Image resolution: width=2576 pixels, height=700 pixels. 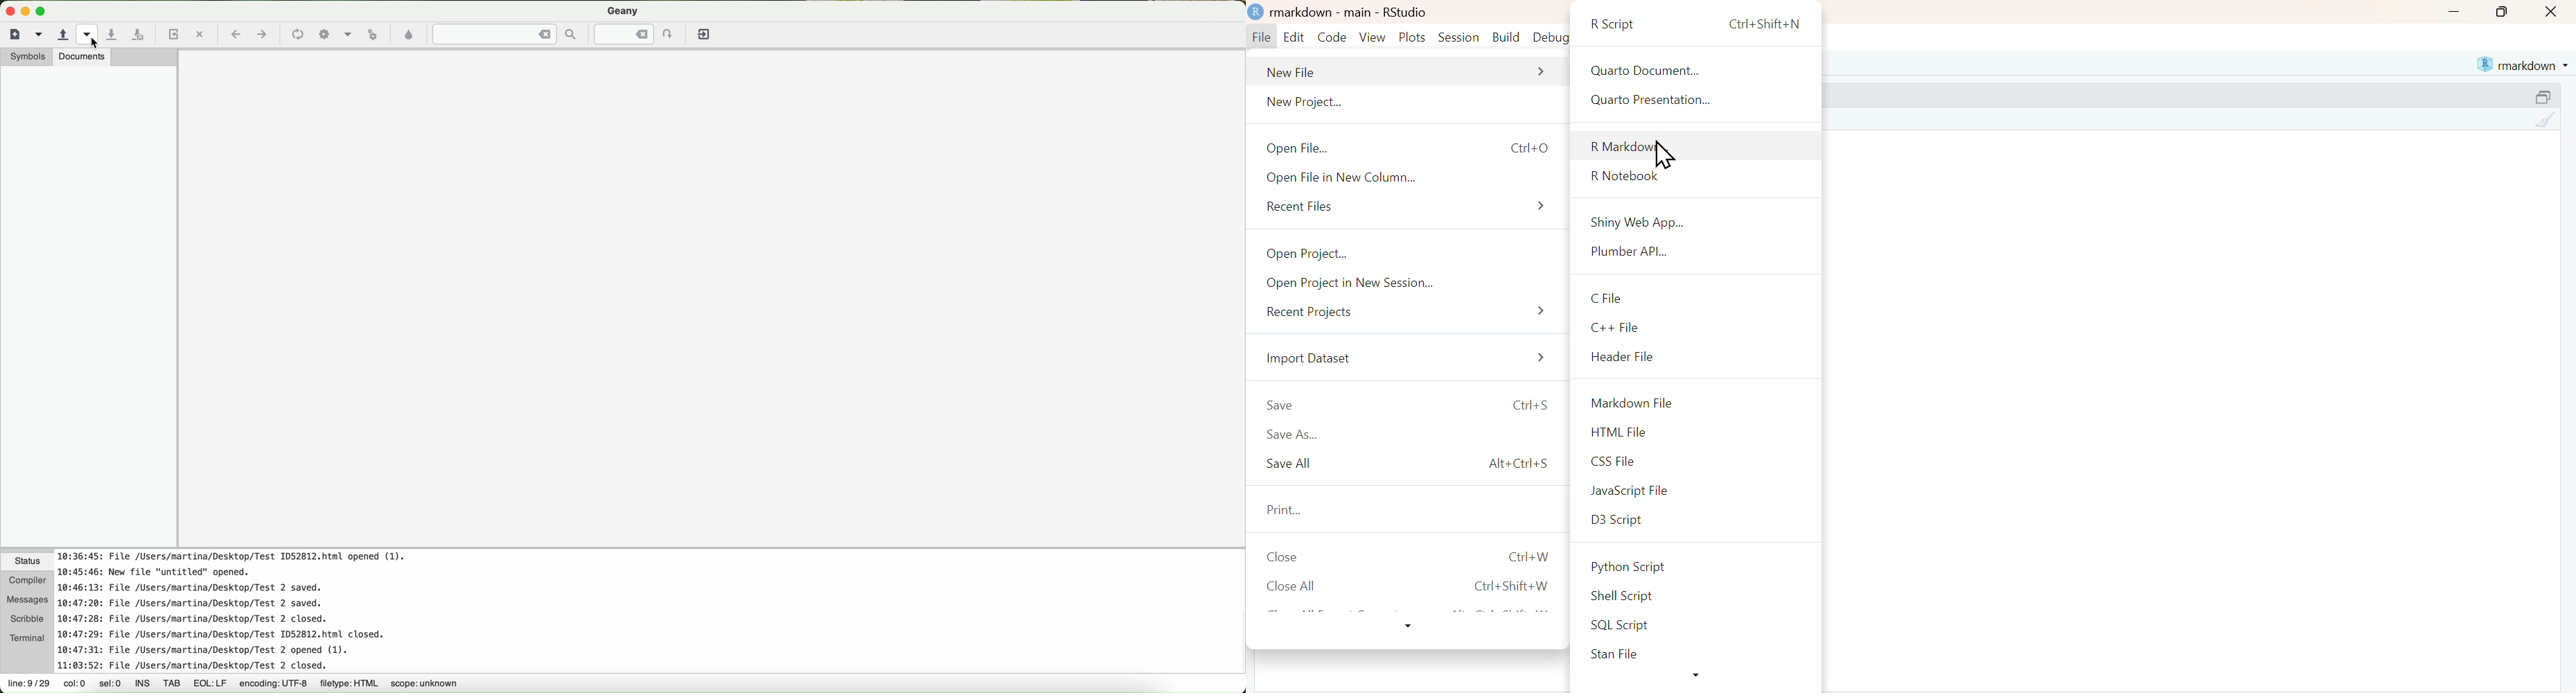 I want to click on open file, so click(x=1413, y=146).